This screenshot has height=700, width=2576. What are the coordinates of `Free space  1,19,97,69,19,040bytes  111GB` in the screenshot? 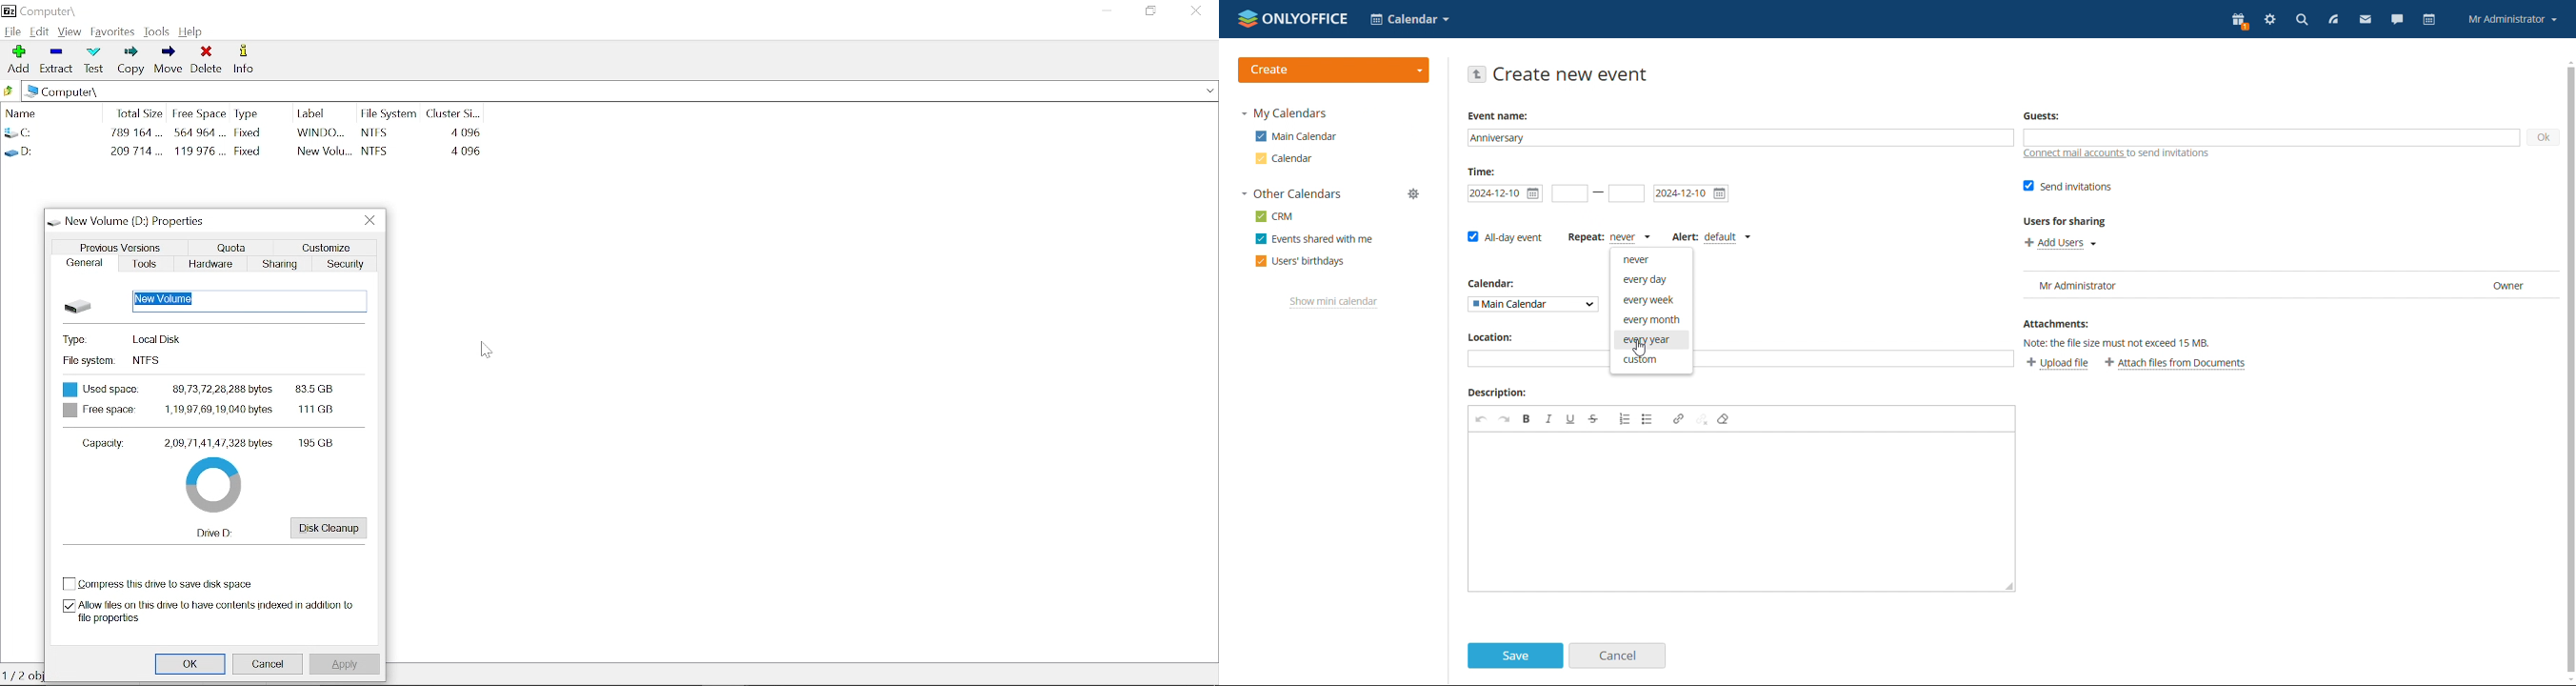 It's located at (205, 411).